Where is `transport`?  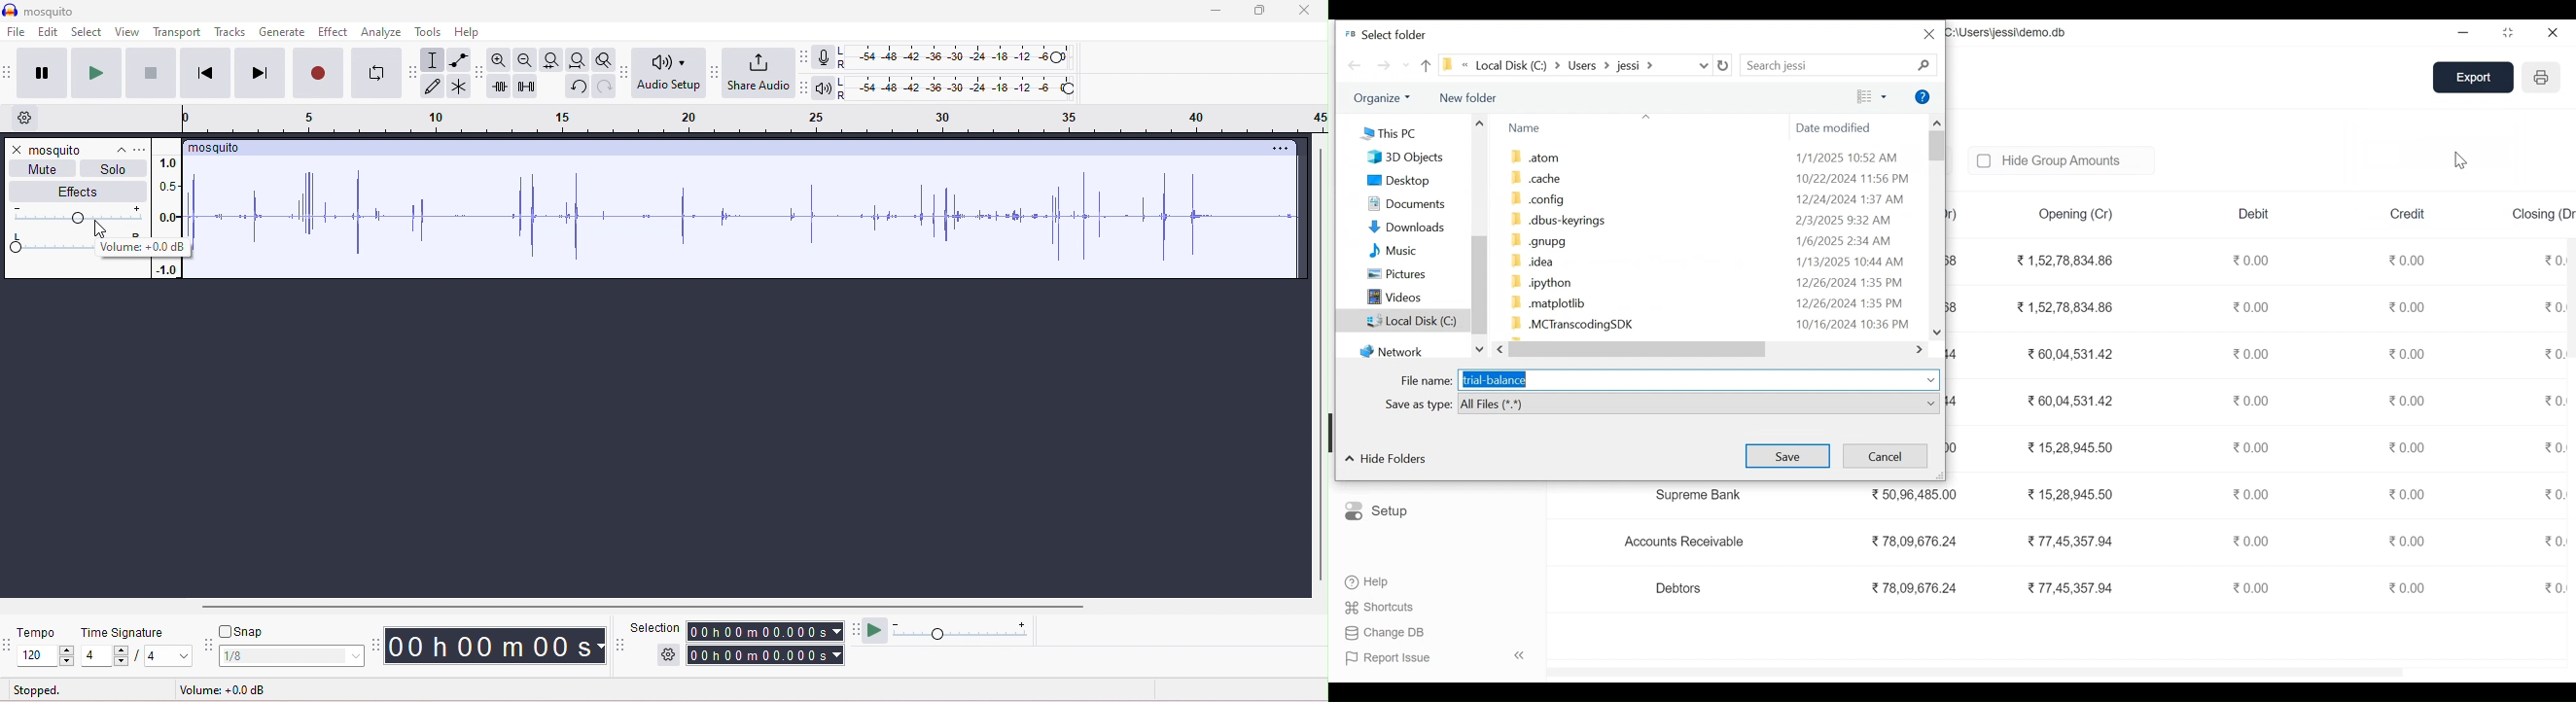
transport is located at coordinates (179, 33).